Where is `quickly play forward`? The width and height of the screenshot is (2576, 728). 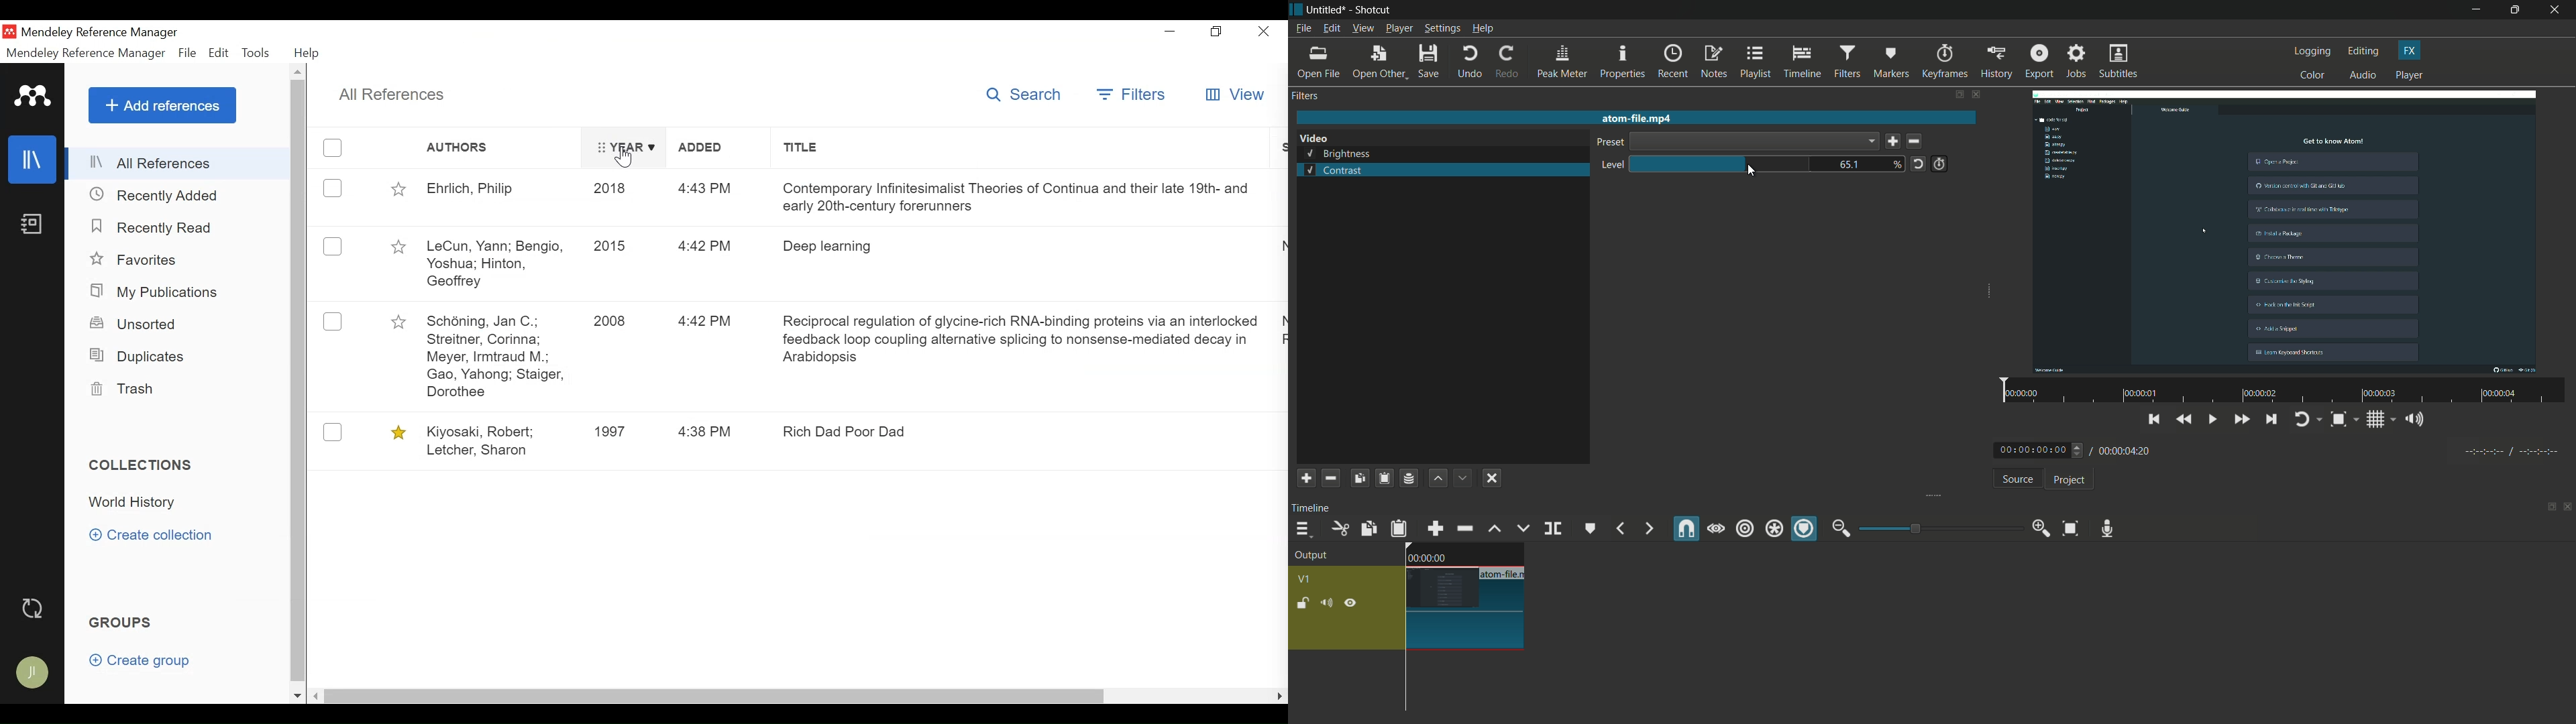 quickly play forward is located at coordinates (2243, 421).